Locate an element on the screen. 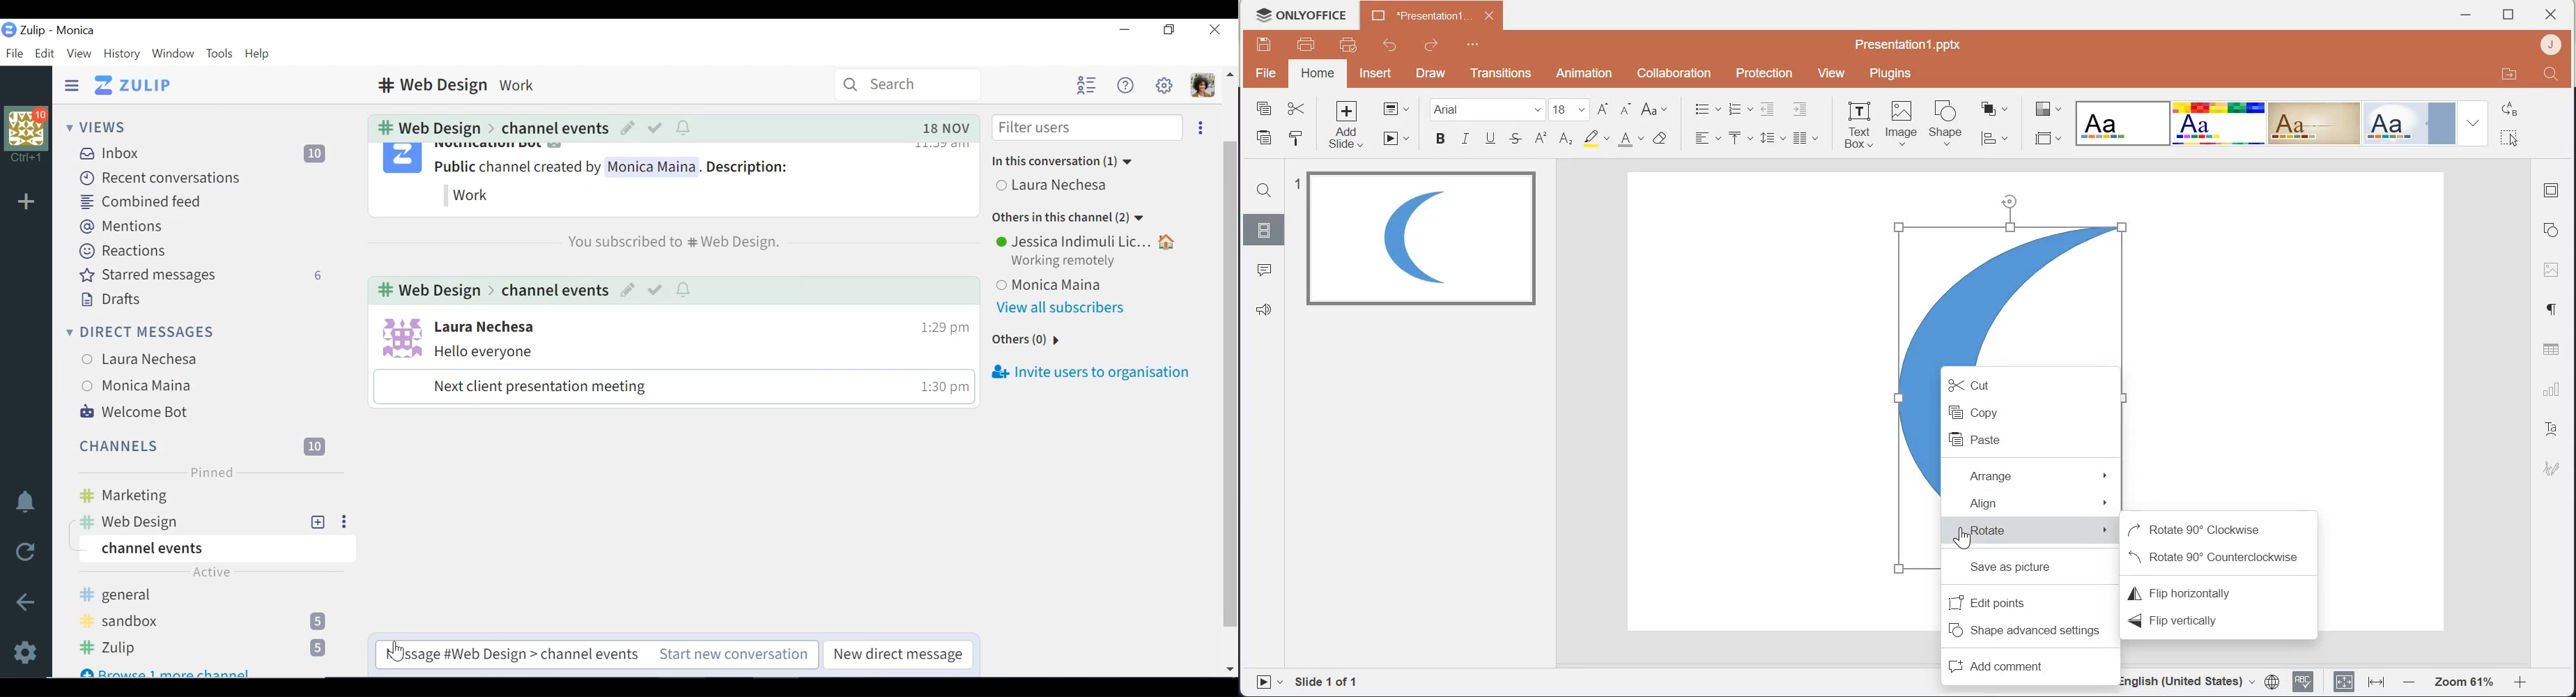 The width and height of the screenshot is (2576, 700). Settings menu is located at coordinates (1165, 85).